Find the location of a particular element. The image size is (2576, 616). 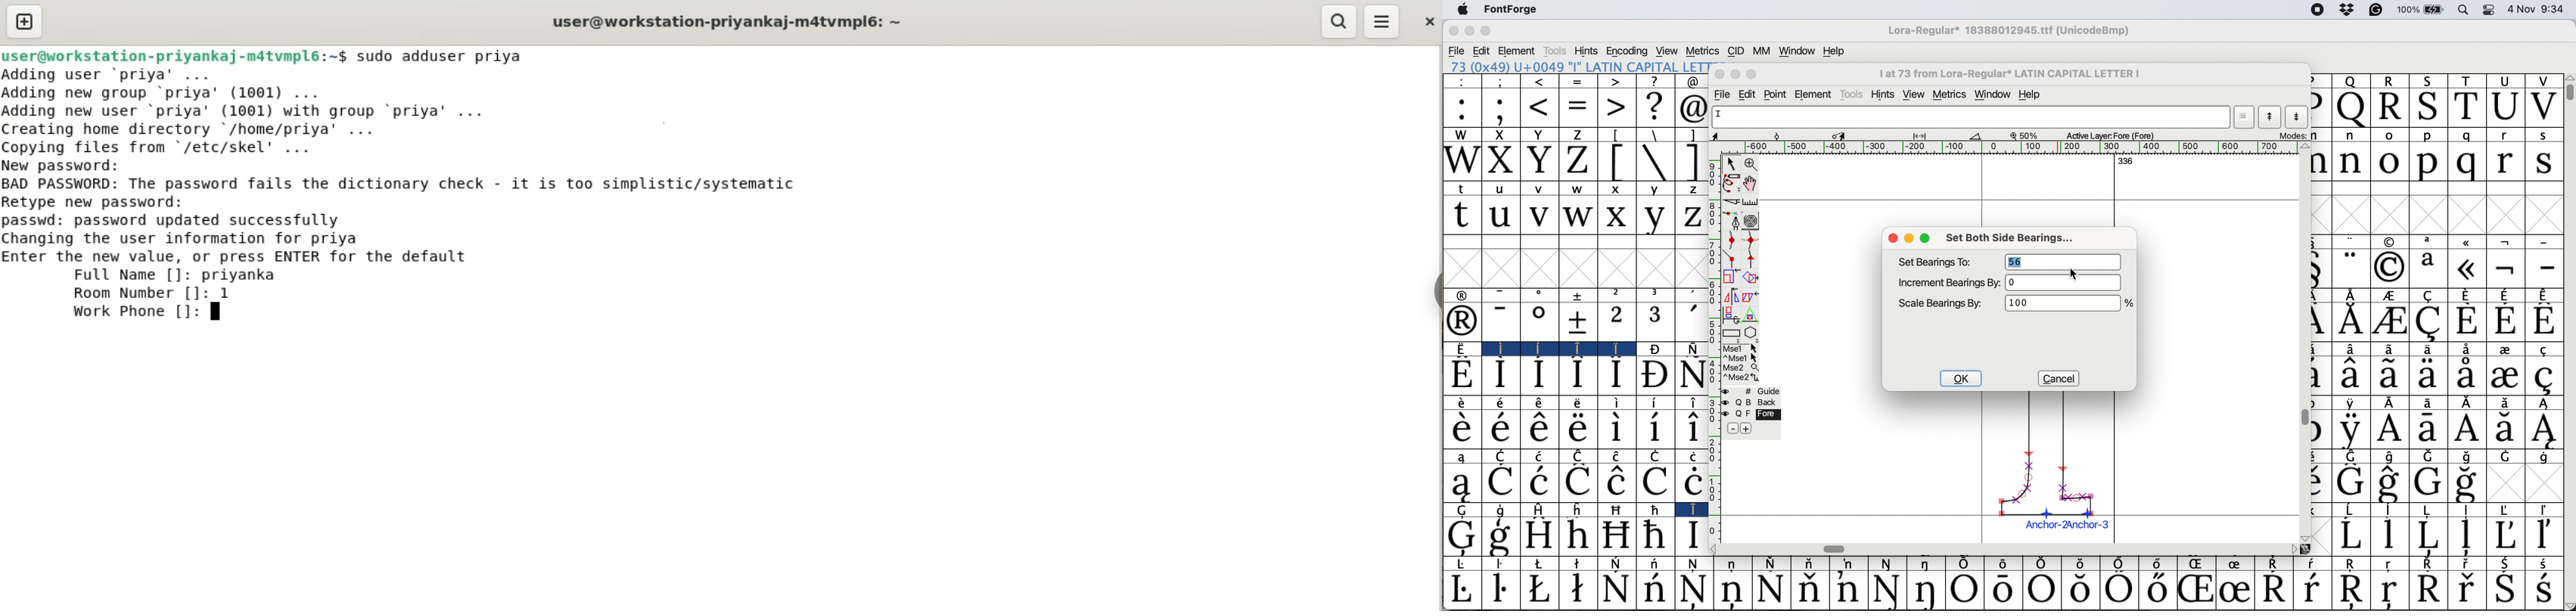

fore is located at coordinates (1759, 414).